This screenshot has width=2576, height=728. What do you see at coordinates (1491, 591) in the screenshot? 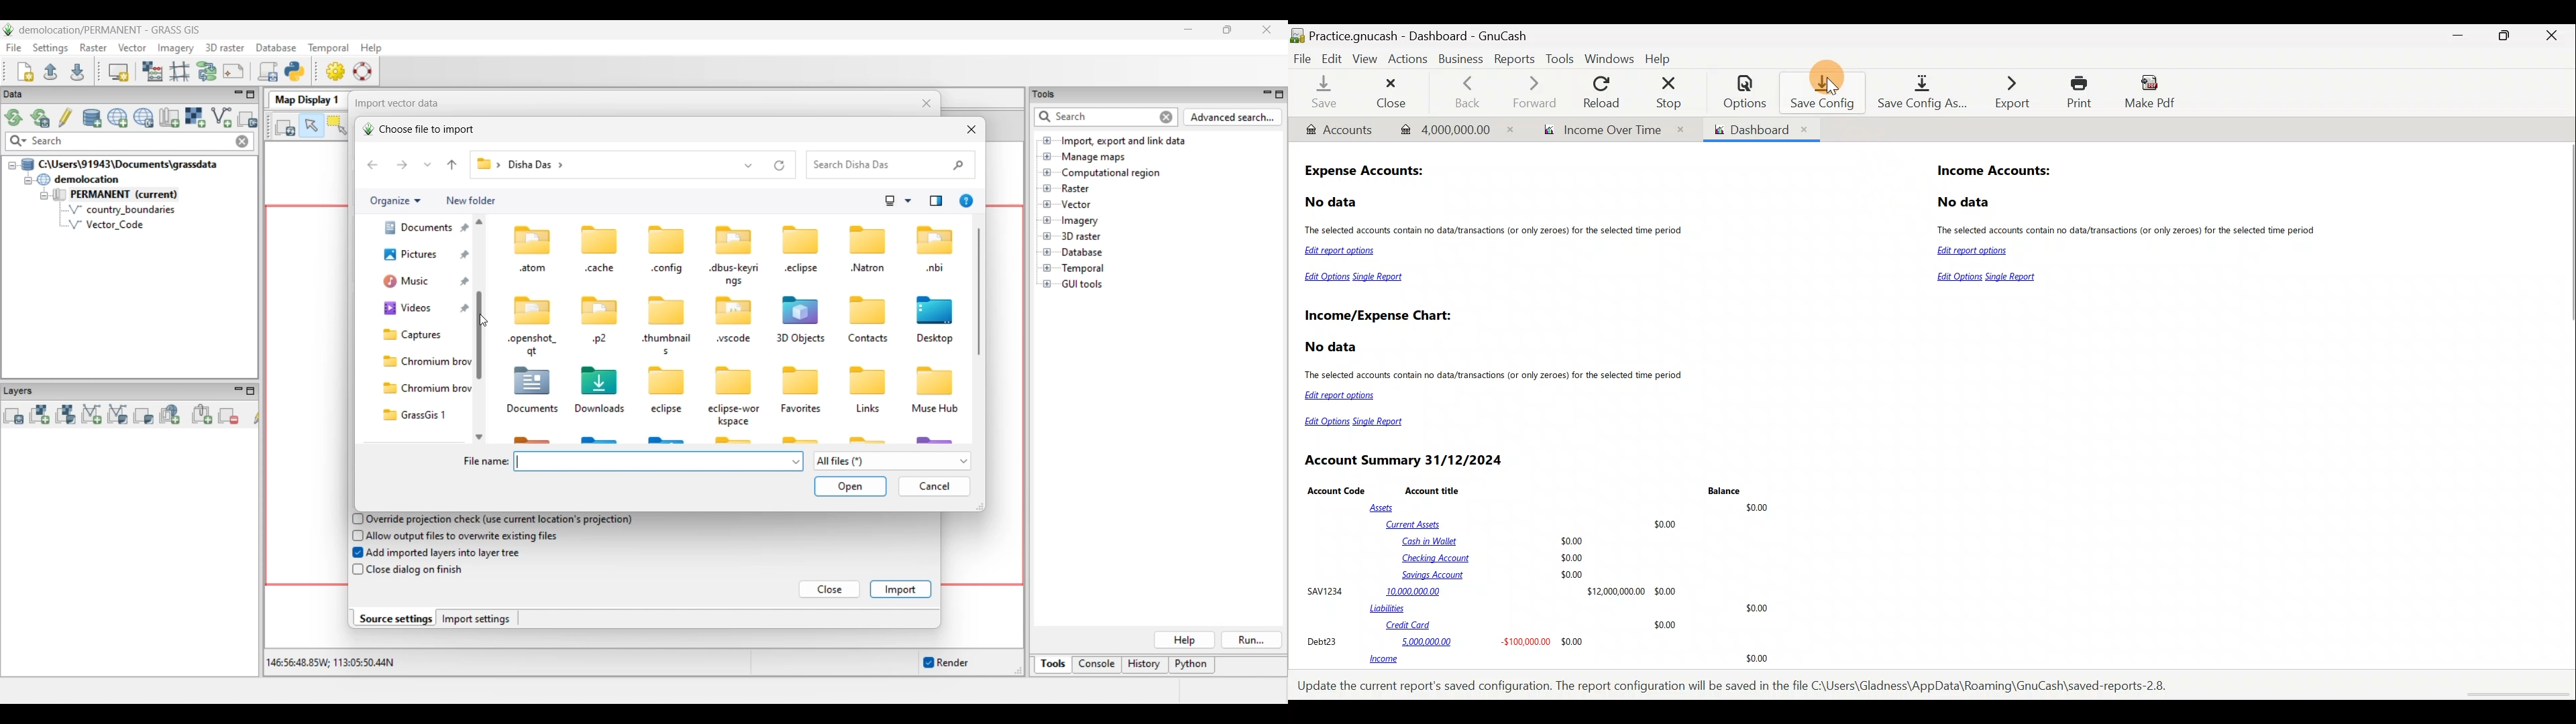
I see `SAVI234 10,000,000.00 $12,000,00000 $0.00` at bounding box center [1491, 591].